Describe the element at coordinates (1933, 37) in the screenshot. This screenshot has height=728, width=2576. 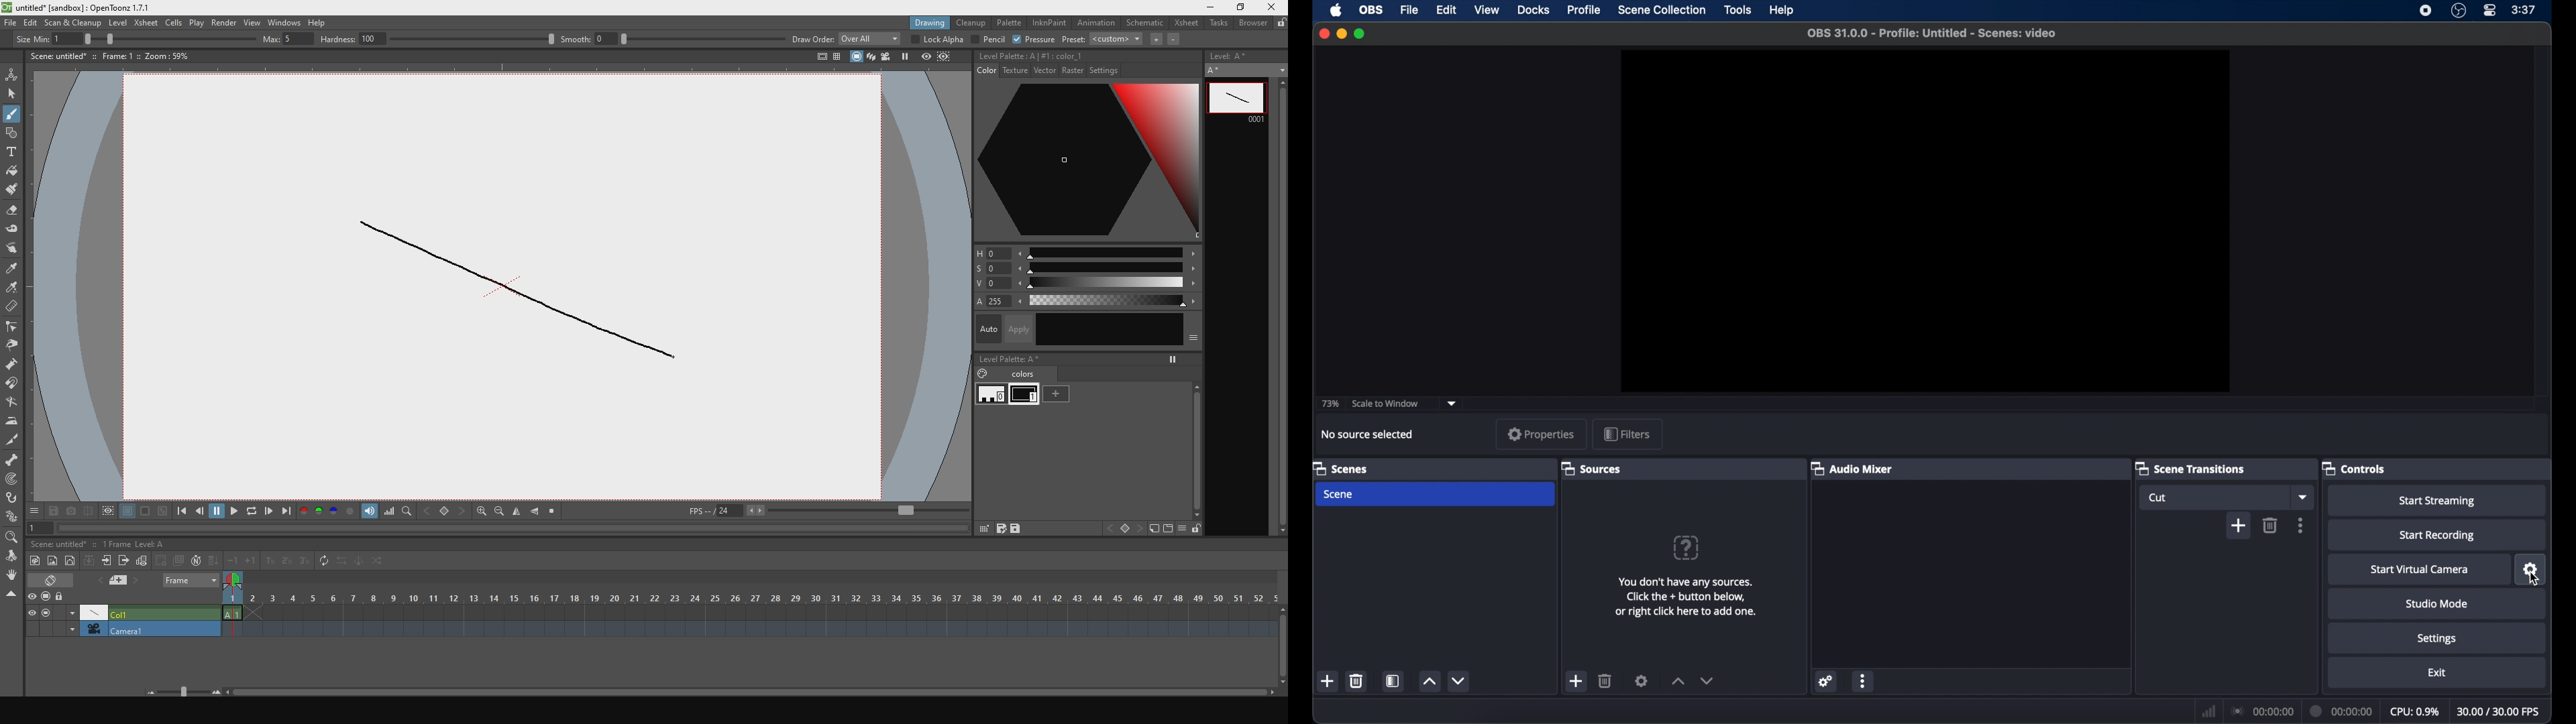
I see `oBS 31.0.0 - Profile: Untitled - Scenes: video` at that location.